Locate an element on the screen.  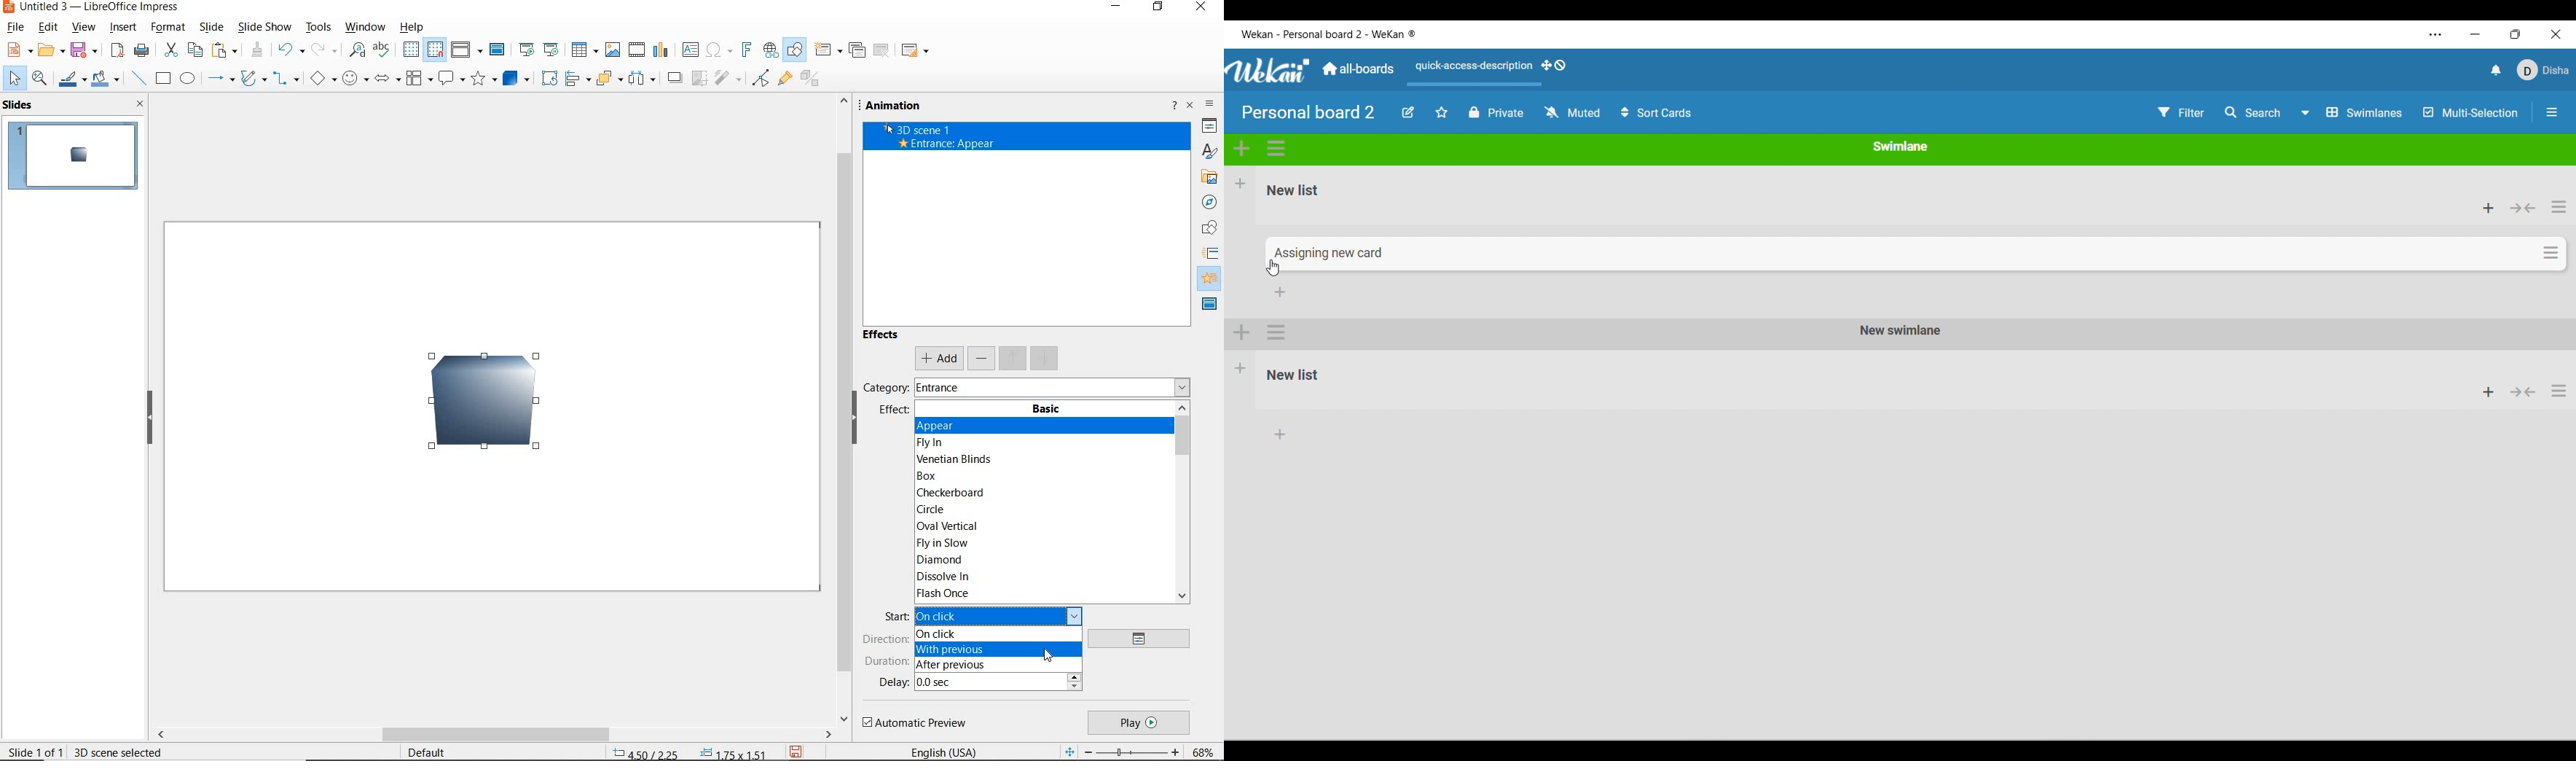
delete slide is located at coordinates (882, 50).